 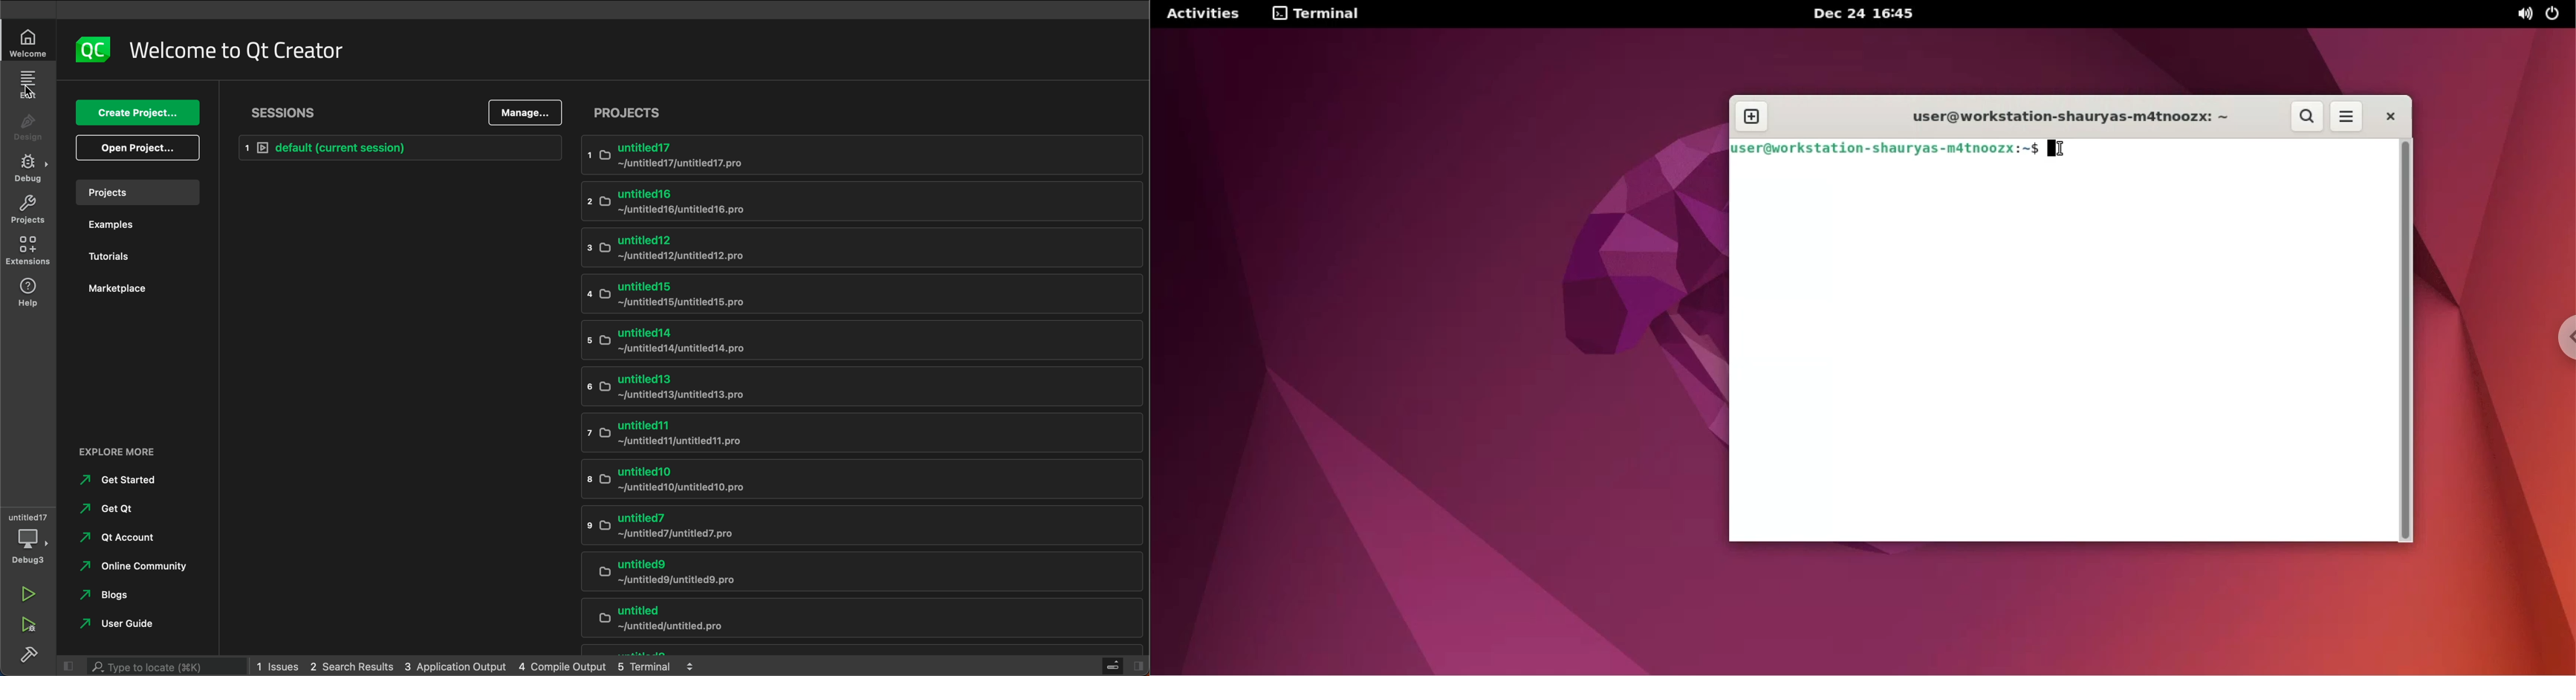 What do you see at coordinates (119, 623) in the screenshot?
I see `user guide` at bounding box center [119, 623].